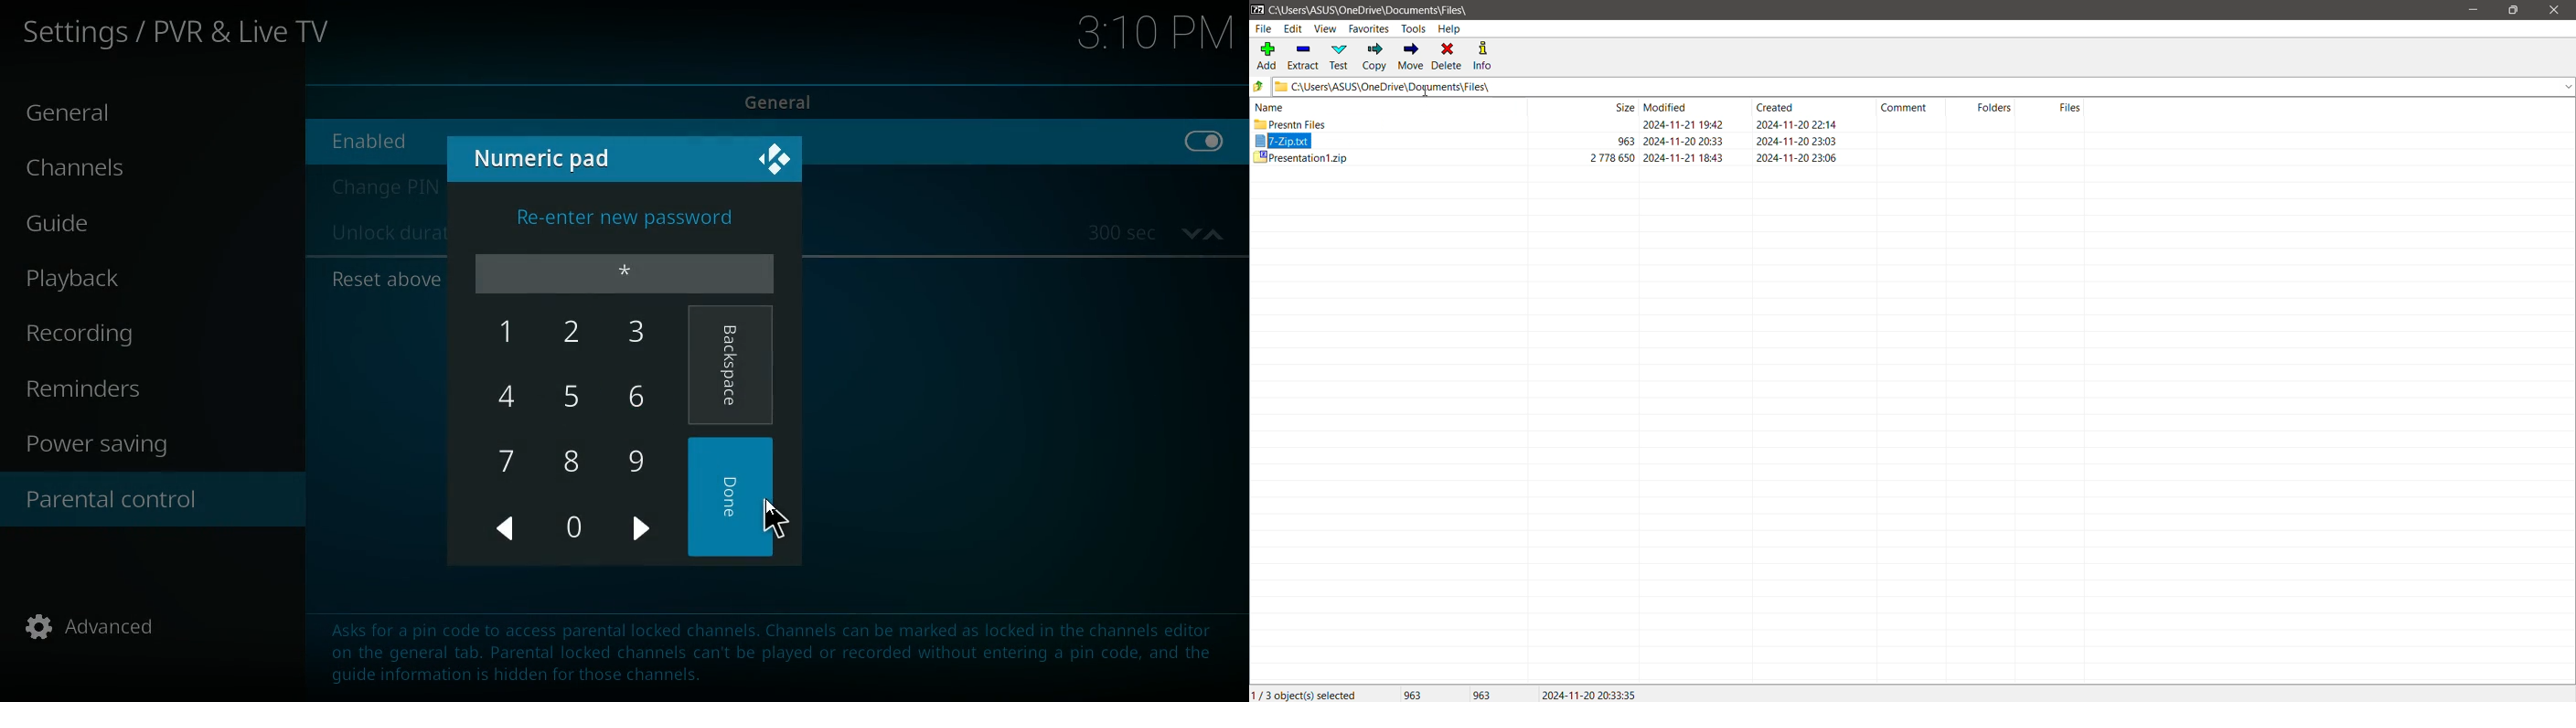 This screenshot has width=2576, height=728. What do you see at coordinates (109, 447) in the screenshot?
I see `power saving` at bounding box center [109, 447].